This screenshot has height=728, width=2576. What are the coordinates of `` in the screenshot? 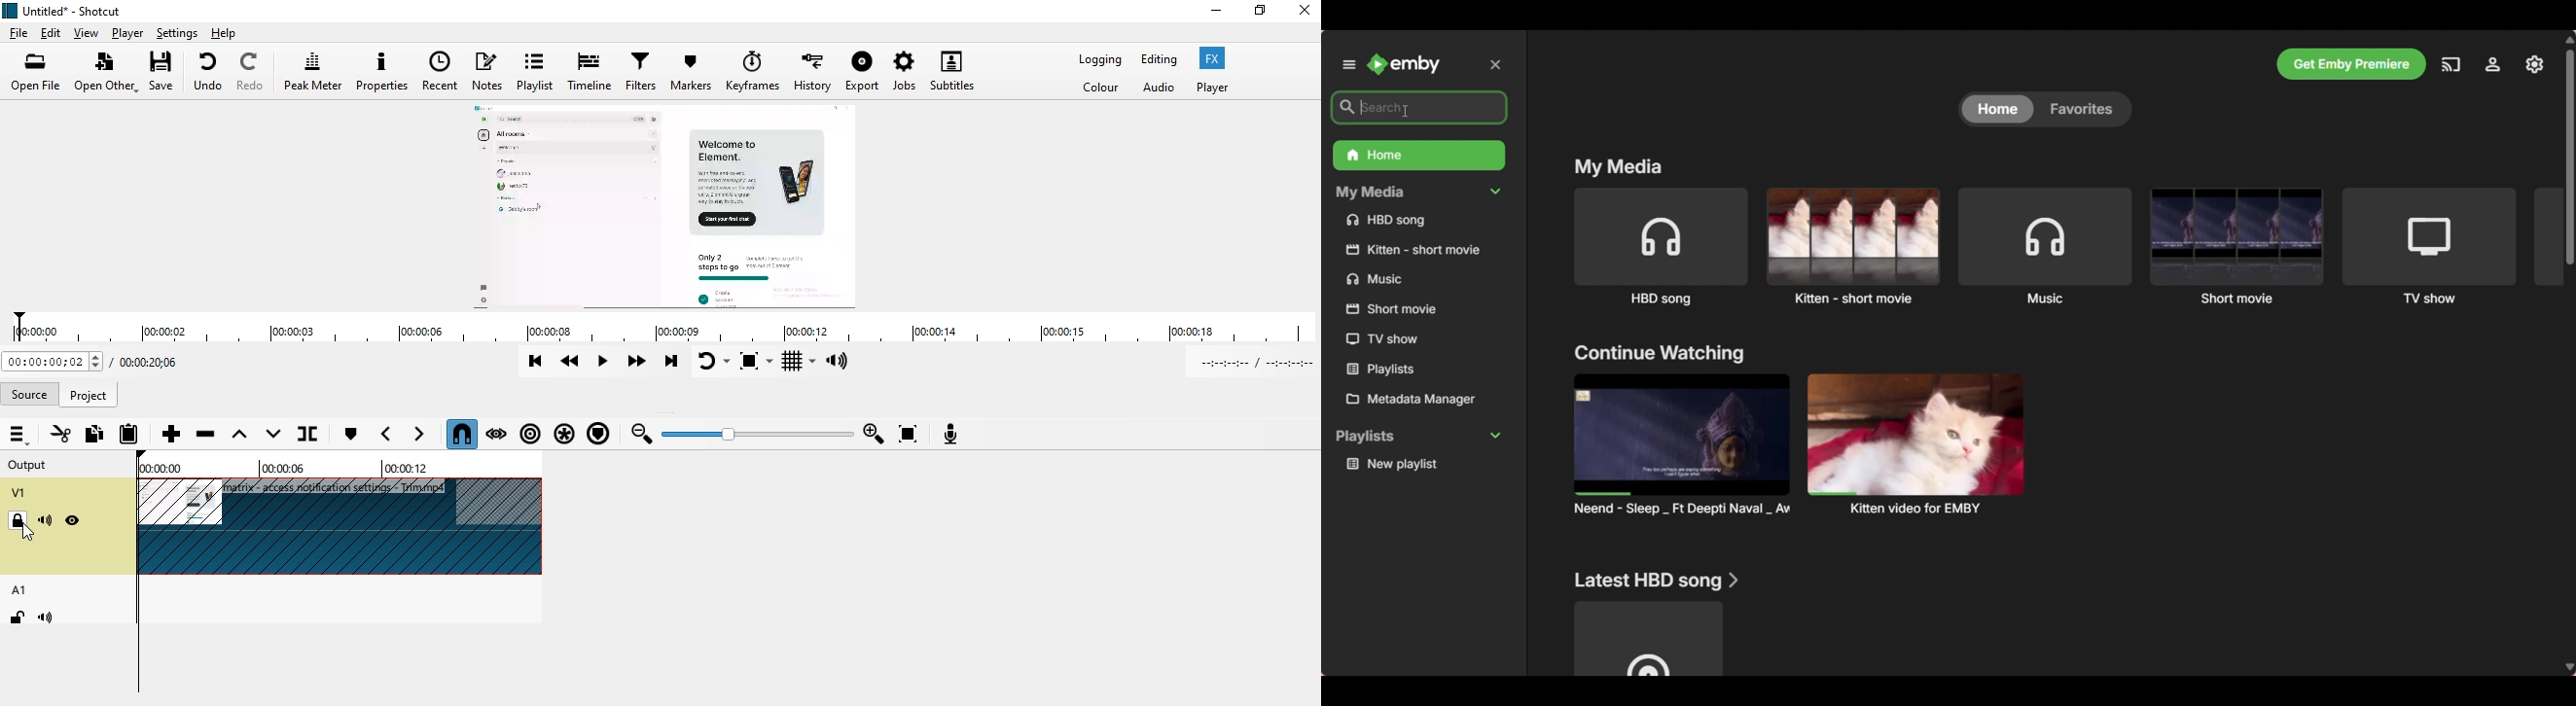 It's located at (1399, 369).